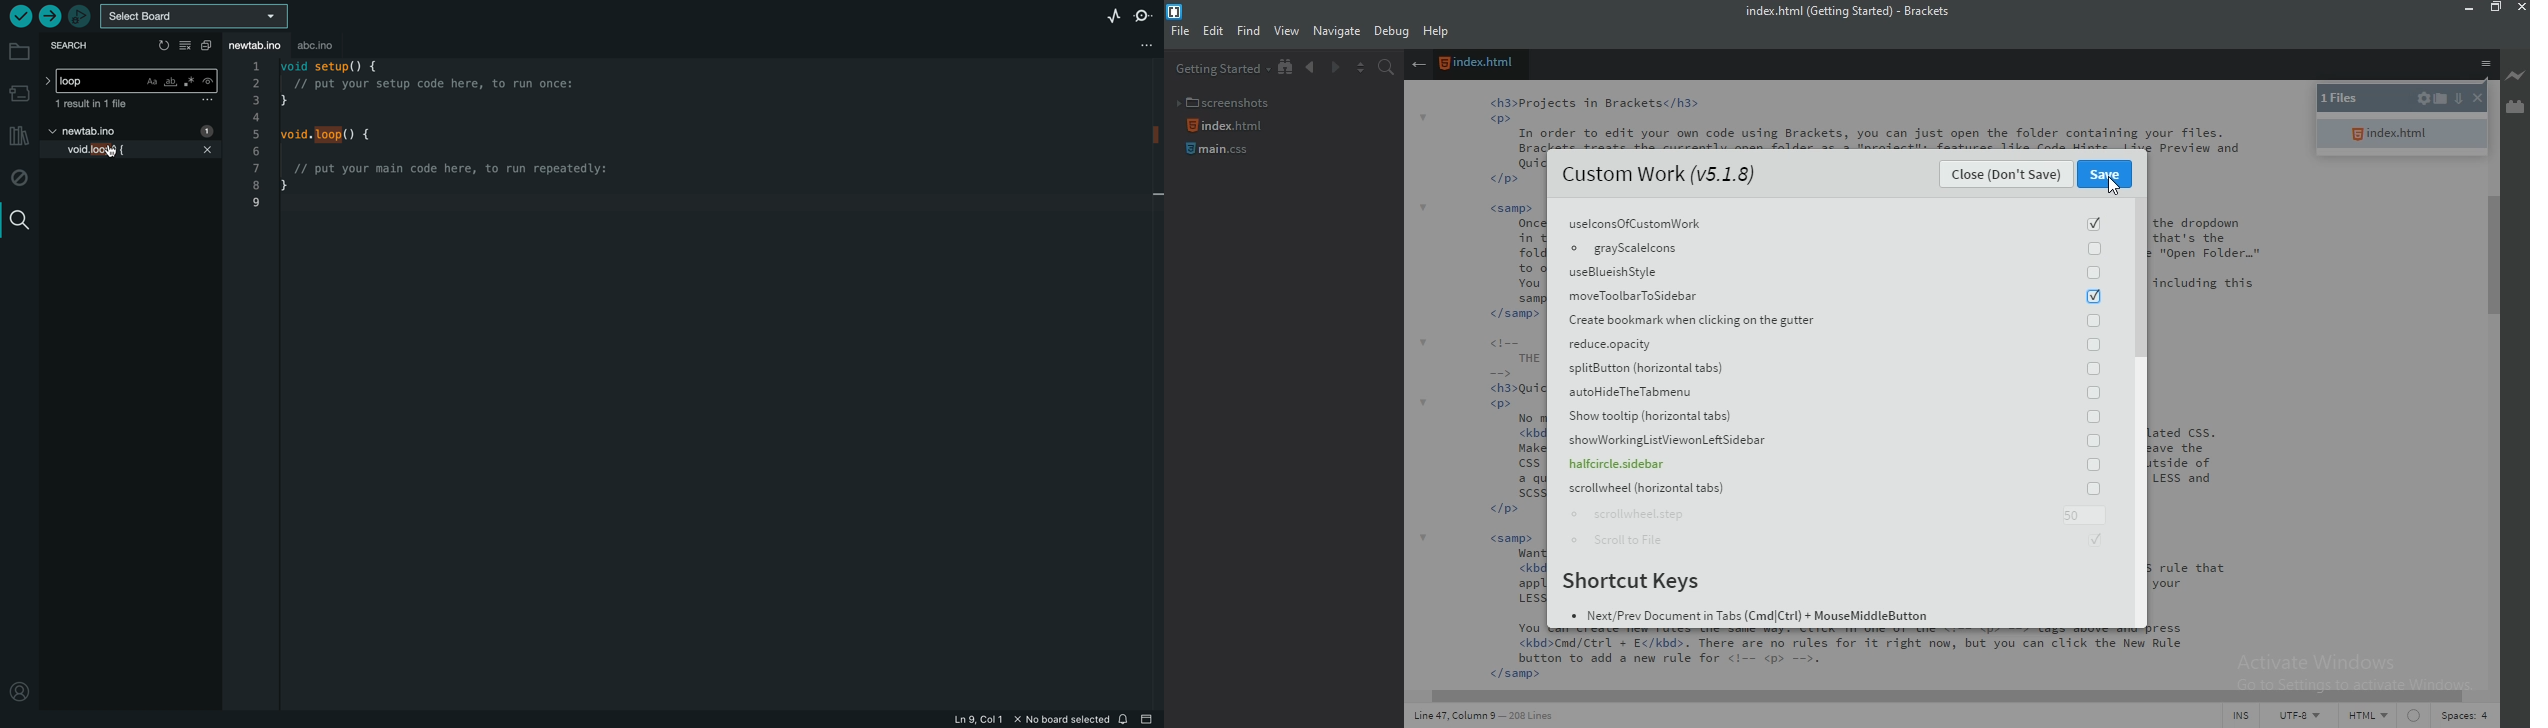 This screenshot has width=2548, height=728. I want to click on scroll bar, so click(2496, 255).